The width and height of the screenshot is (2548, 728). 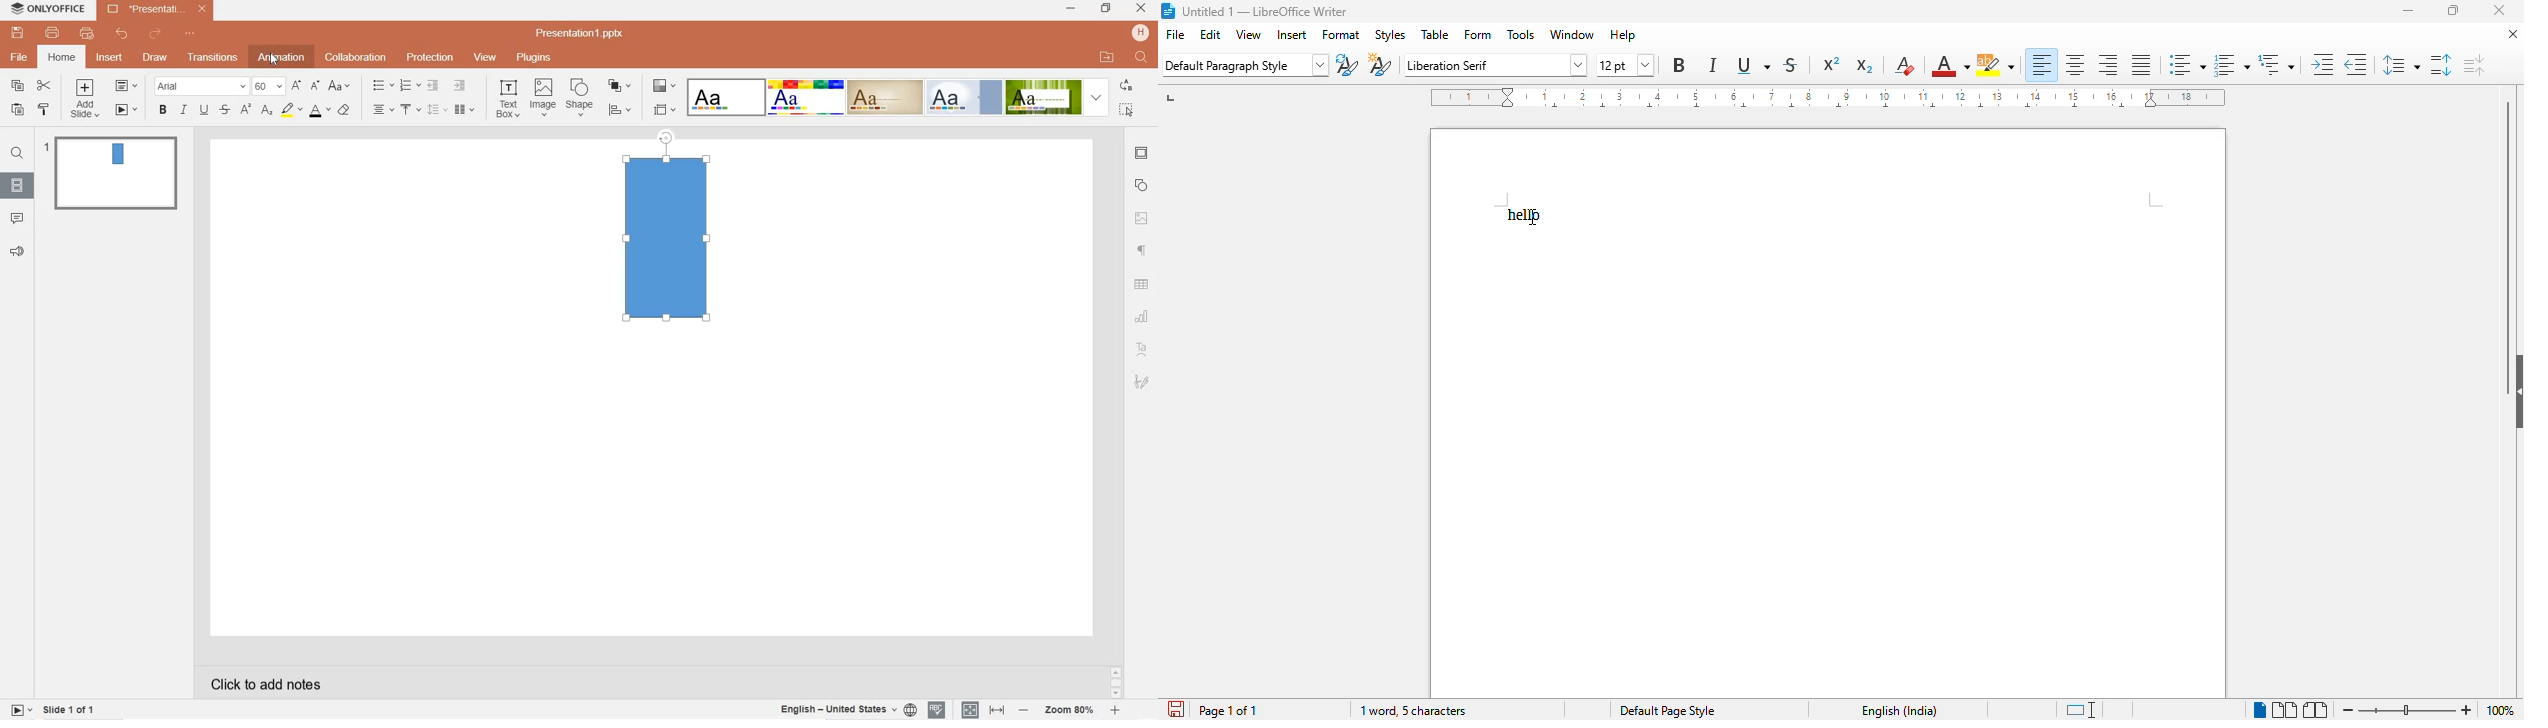 What do you see at coordinates (346, 110) in the screenshot?
I see `clear style` at bounding box center [346, 110].